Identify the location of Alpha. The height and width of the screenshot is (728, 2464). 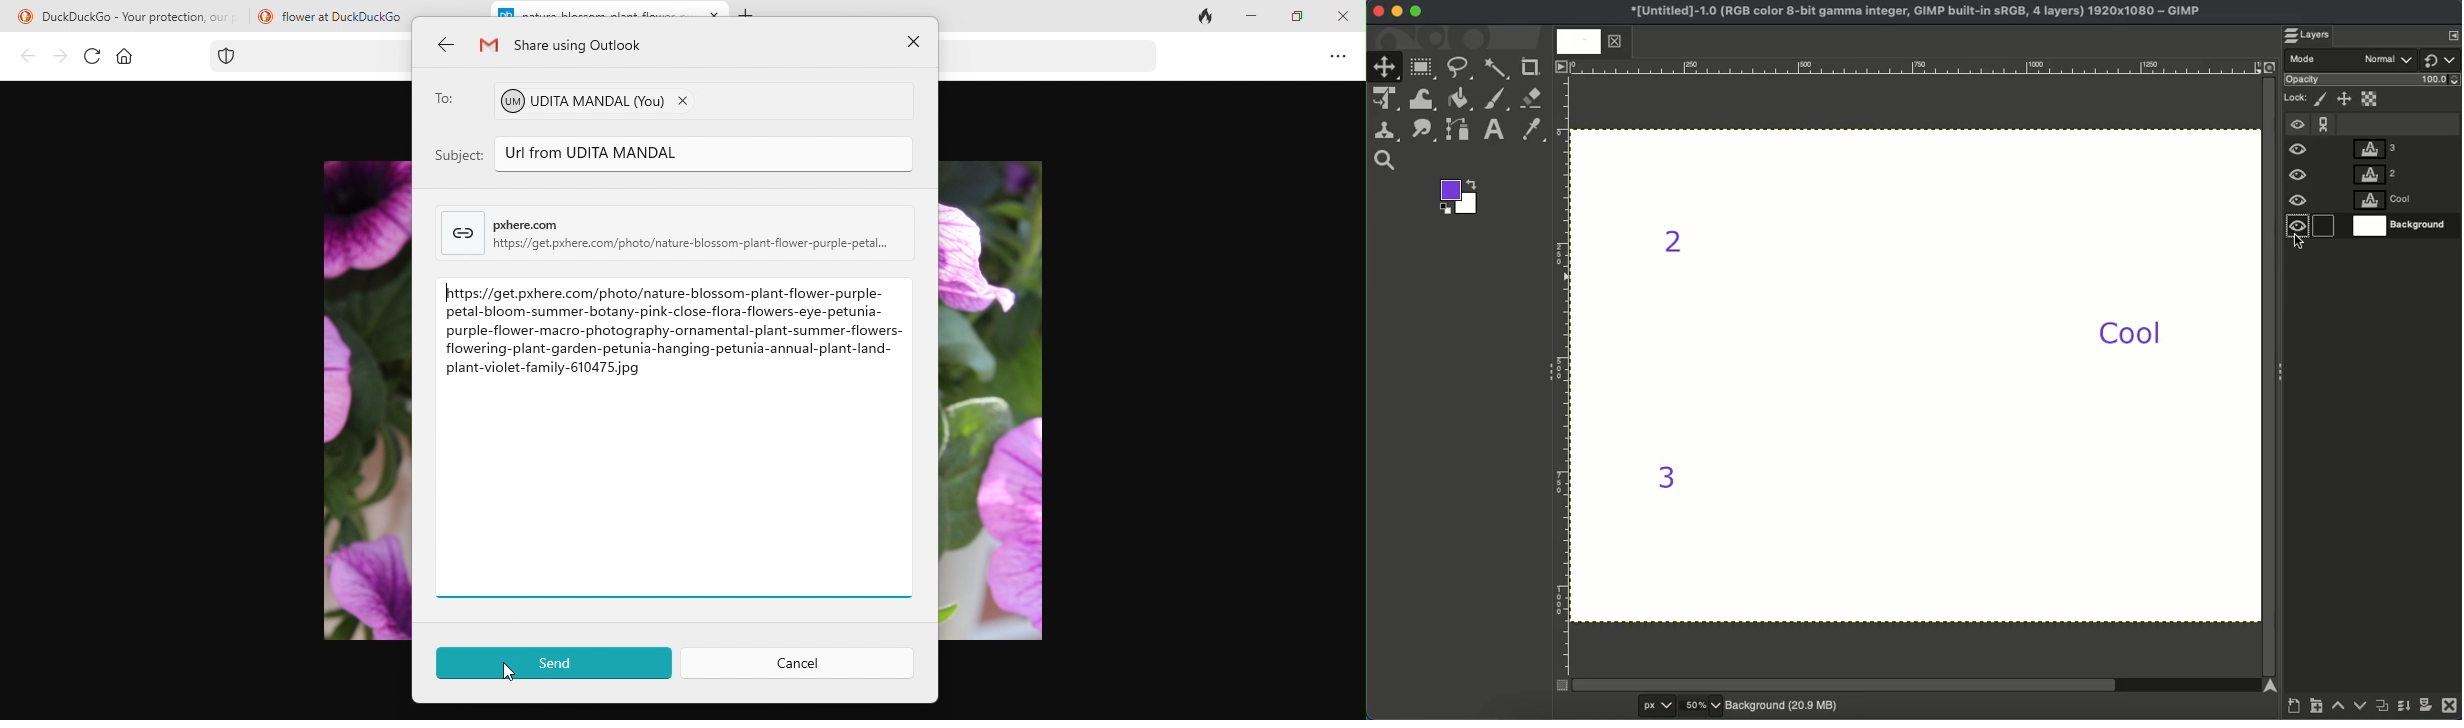
(2371, 98).